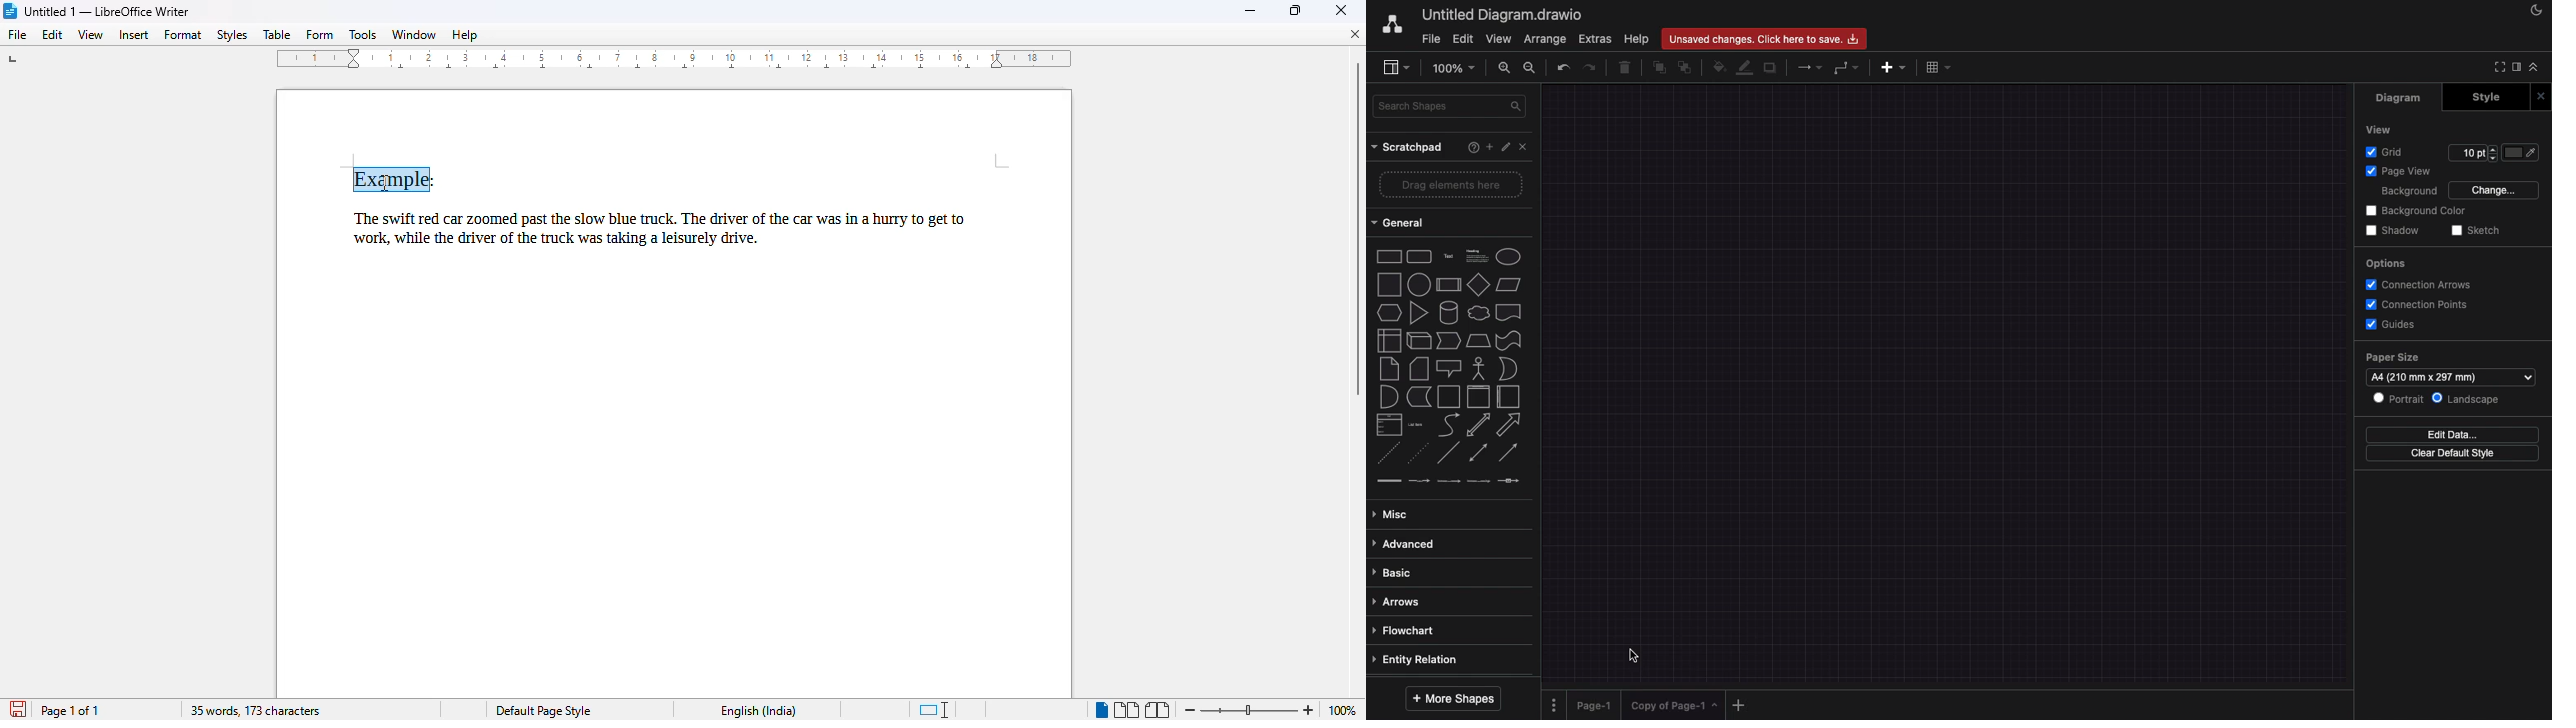 Image resolution: width=2576 pixels, height=728 pixels. Describe the element at coordinates (1452, 185) in the screenshot. I see `drage elements` at that location.